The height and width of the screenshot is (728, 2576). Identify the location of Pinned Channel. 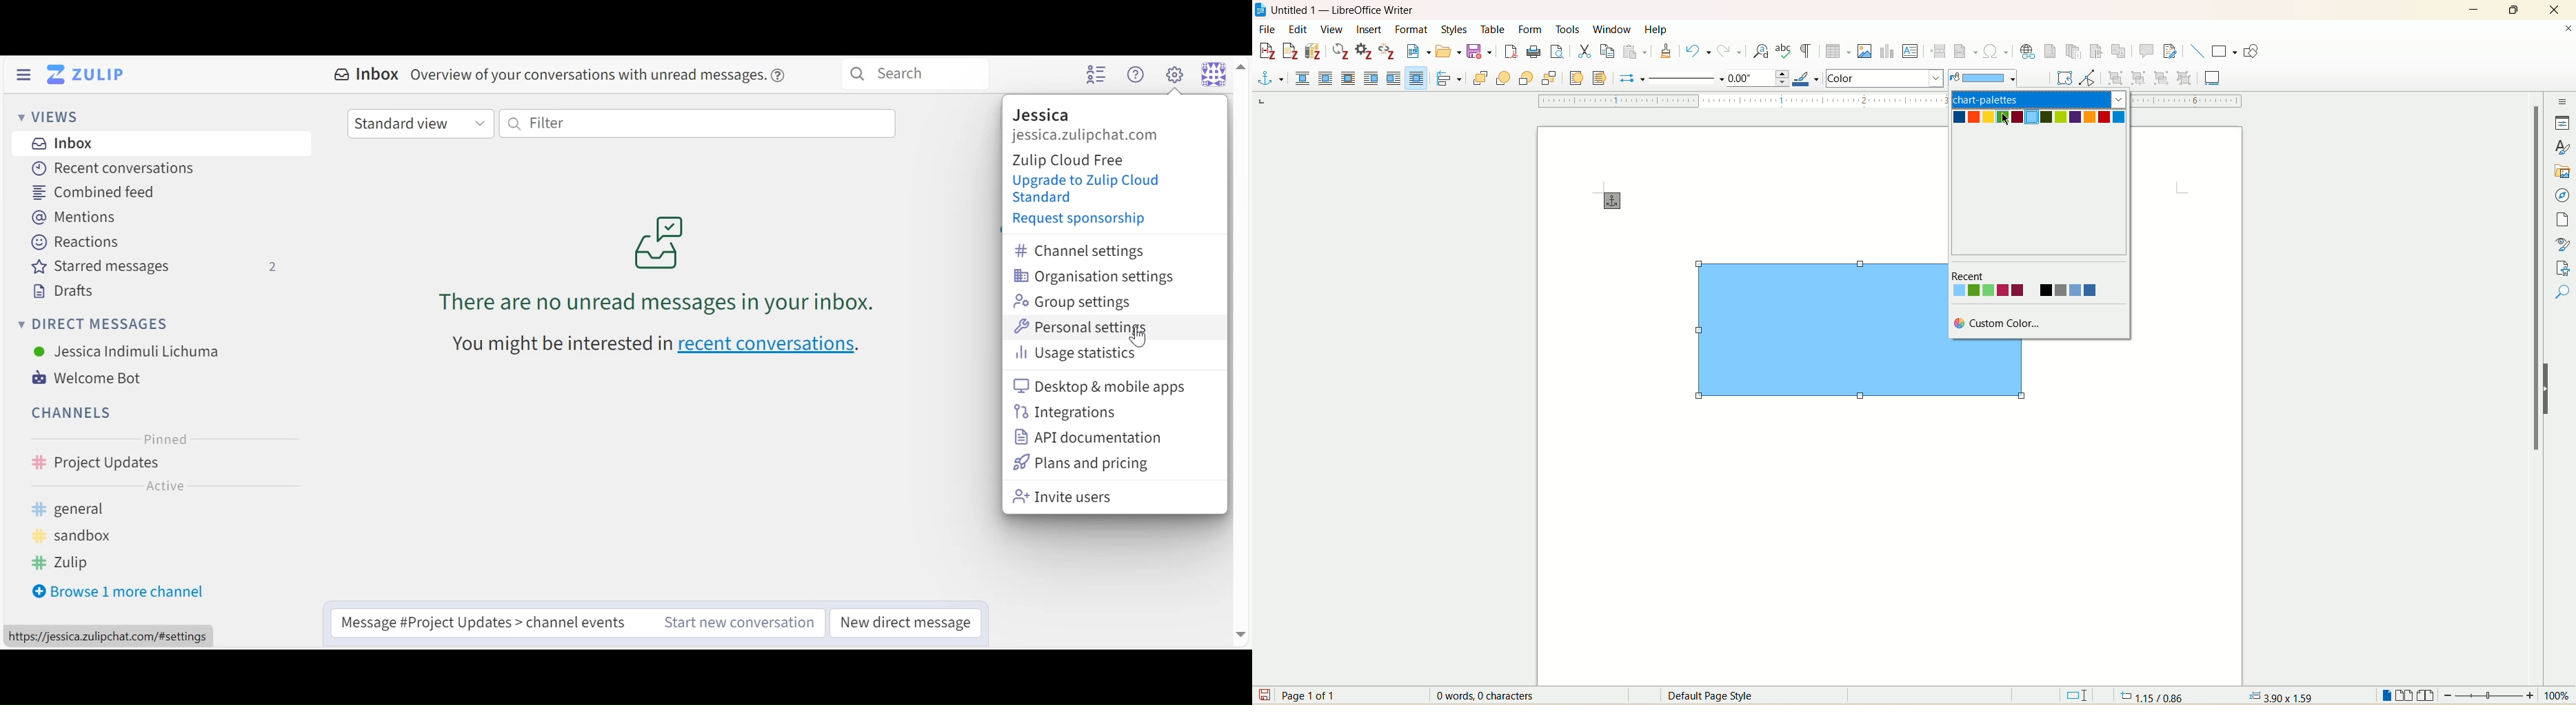
(161, 439).